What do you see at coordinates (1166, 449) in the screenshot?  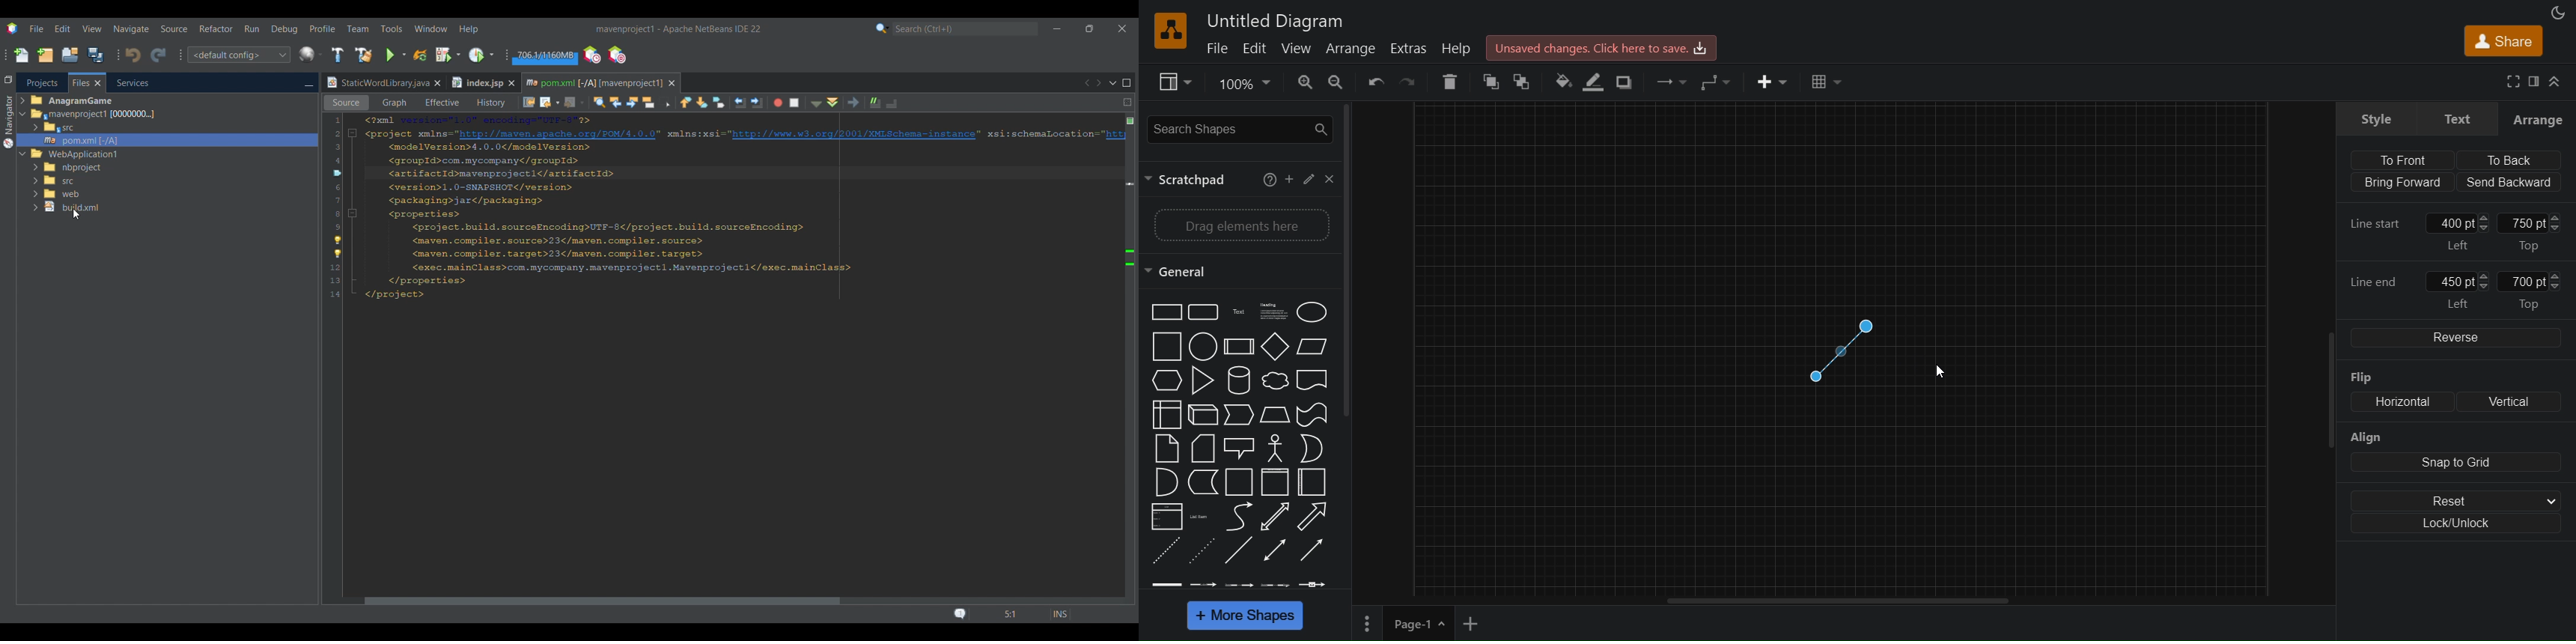 I see `Note` at bounding box center [1166, 449].